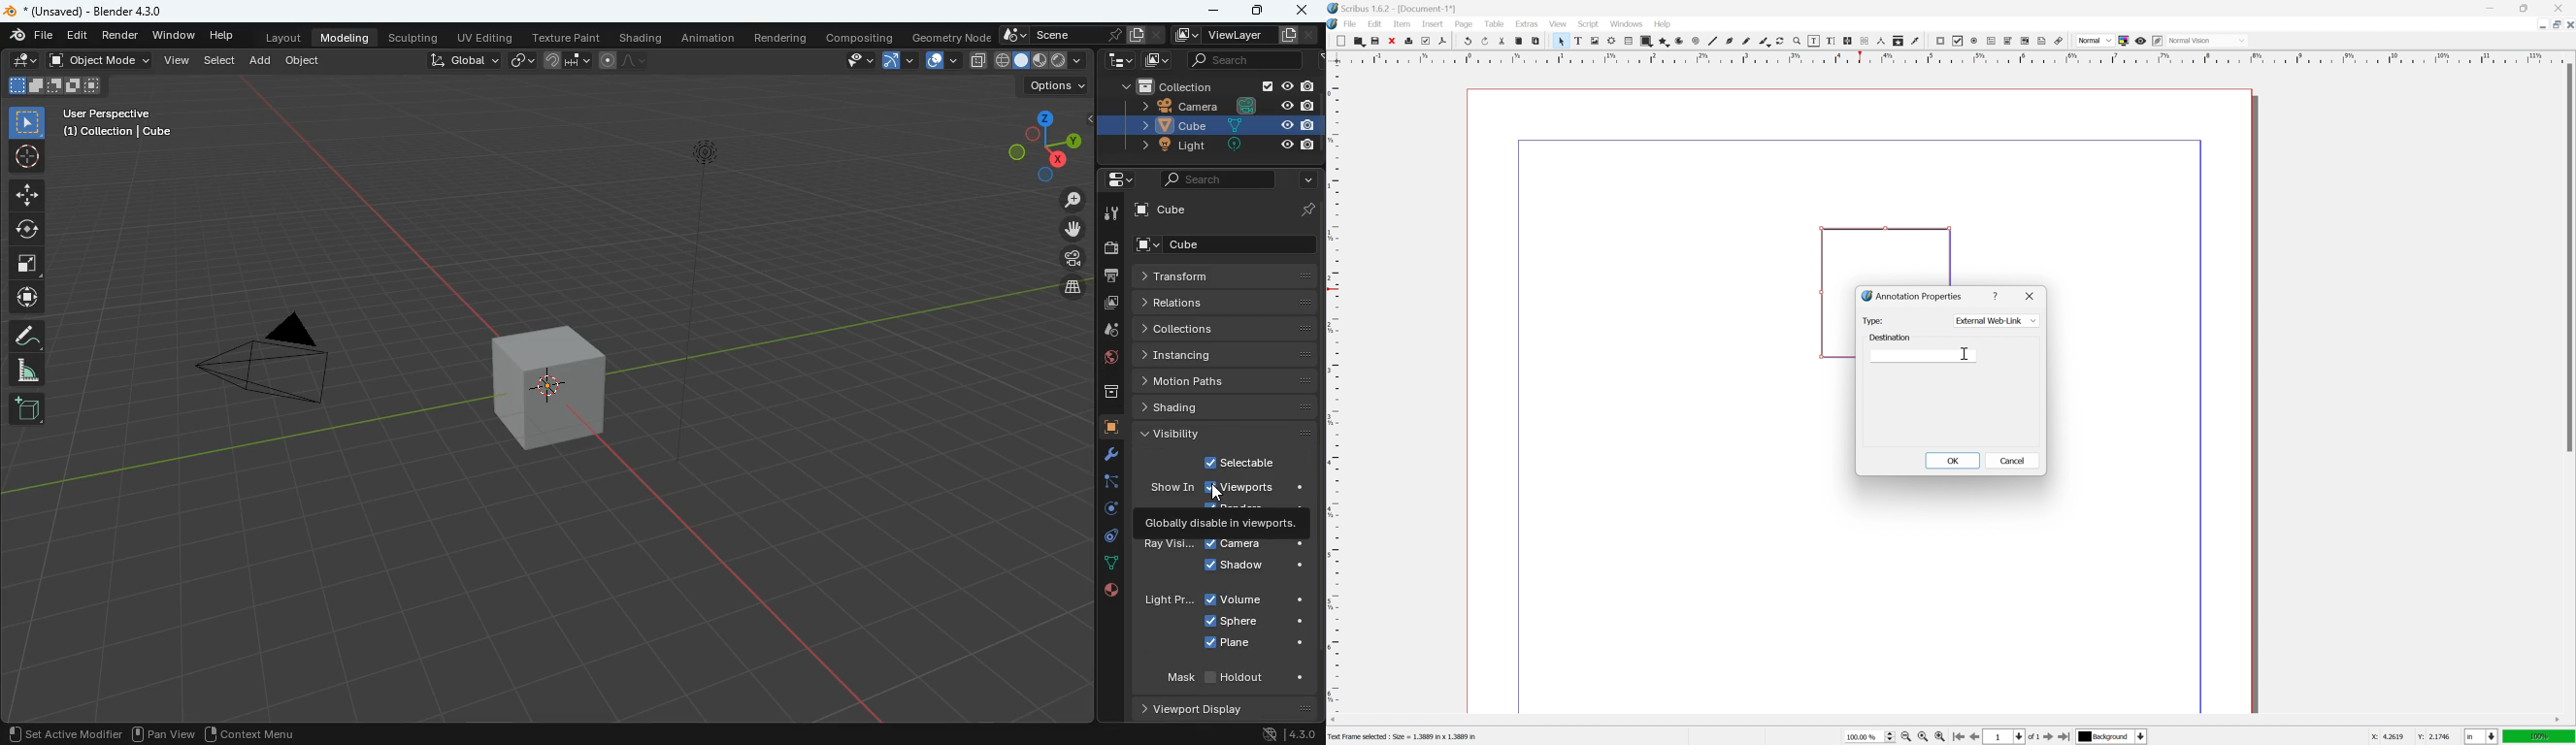  I want to click on edit in preview mode, so click(2158, 41).